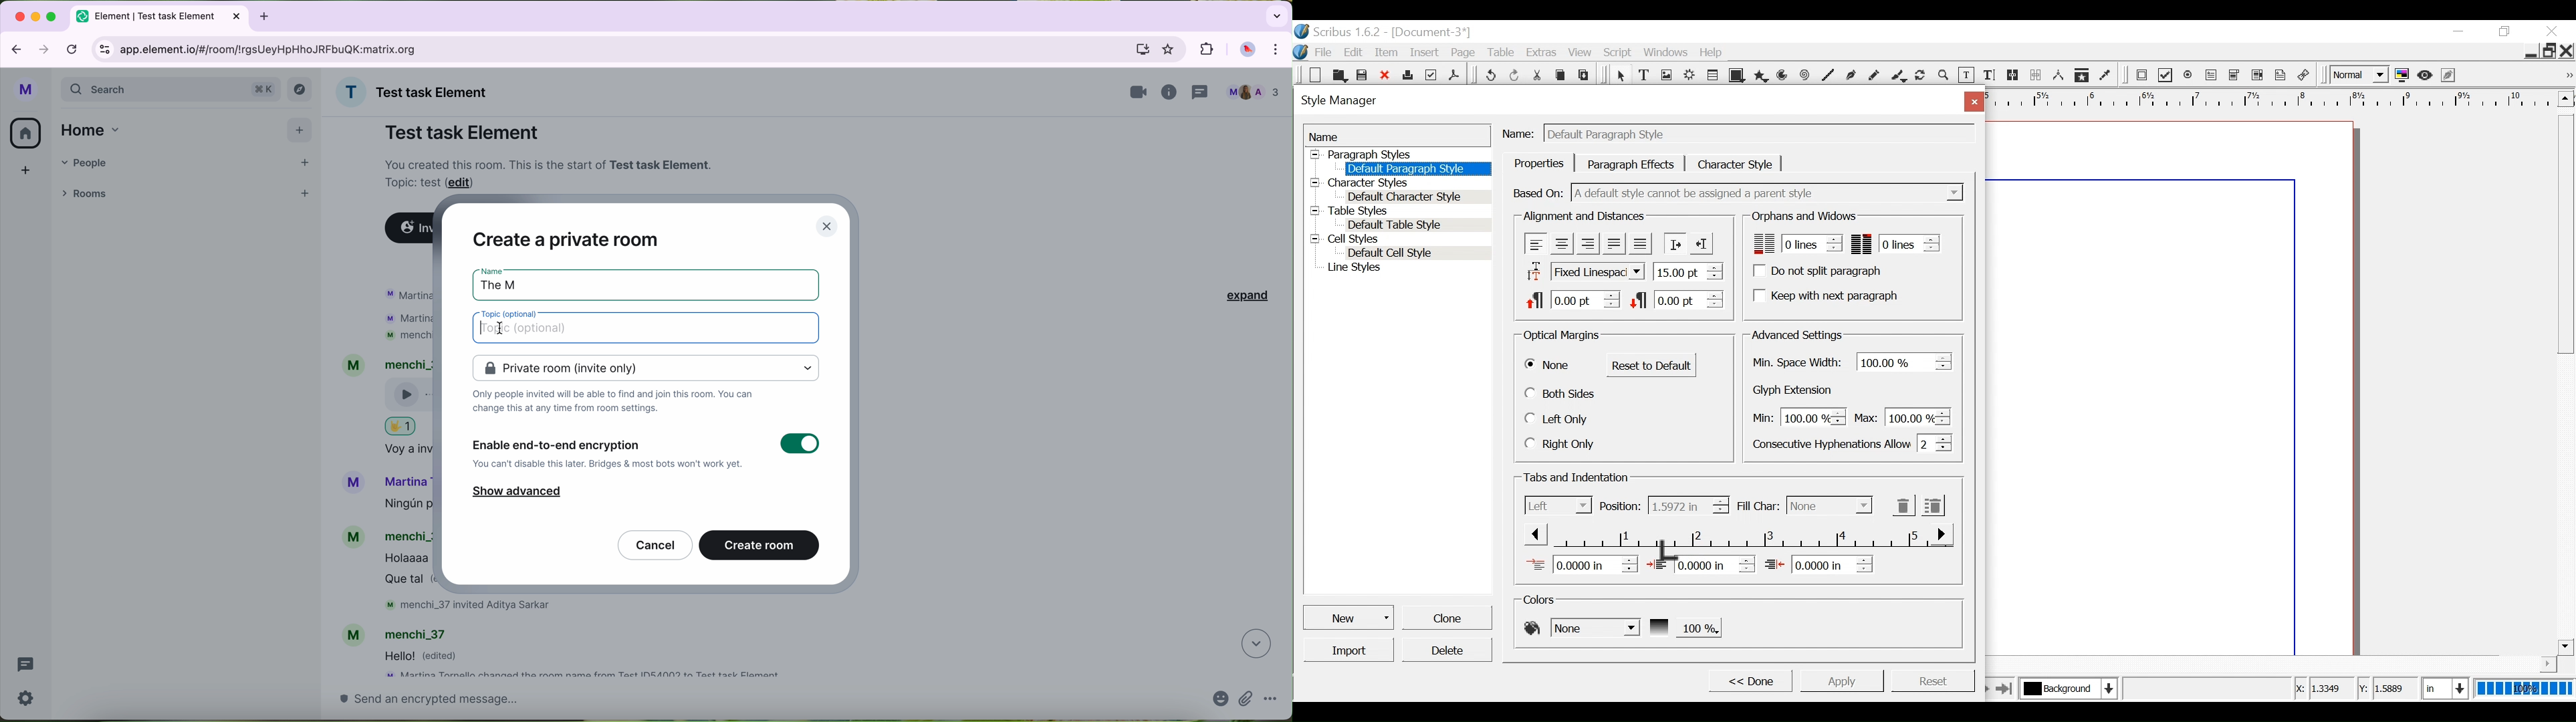  Describe the element at coordinates (1944, 77) in the screenshot. I see `Zoom` at that location.